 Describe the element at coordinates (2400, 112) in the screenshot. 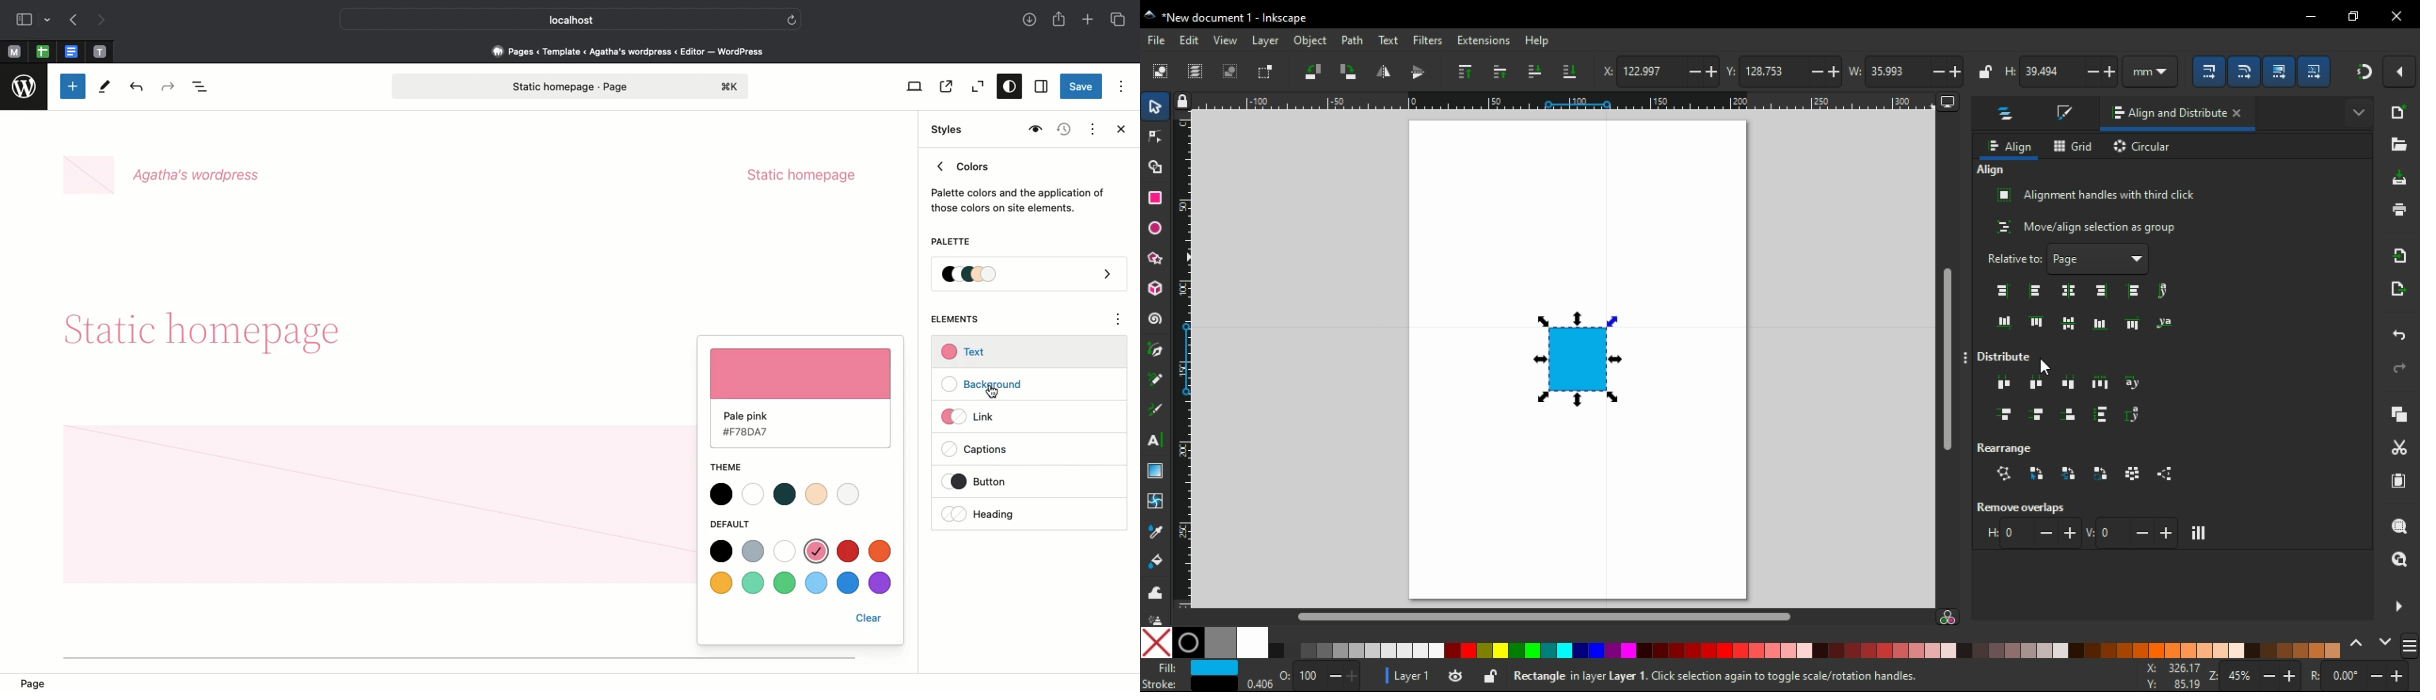

I see `new` at that location.